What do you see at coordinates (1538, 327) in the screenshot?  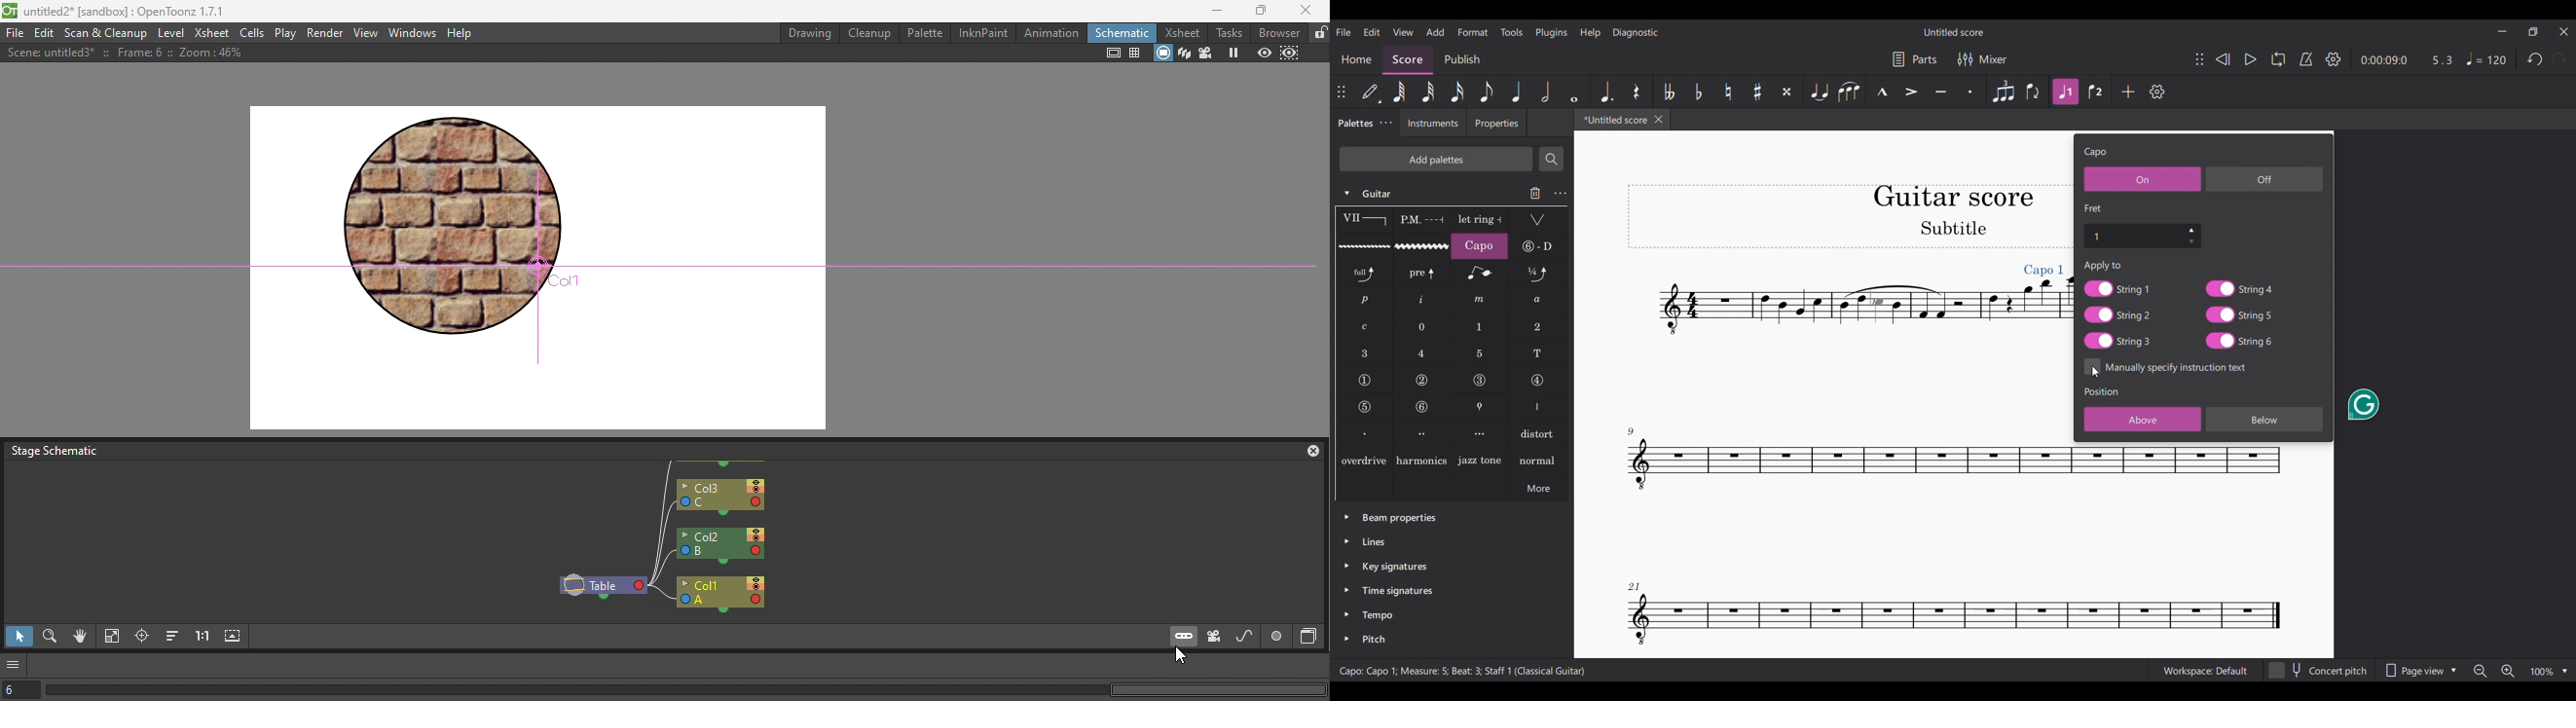 I see `LH guitar fingering 2` at bounding box center [1538, 327].